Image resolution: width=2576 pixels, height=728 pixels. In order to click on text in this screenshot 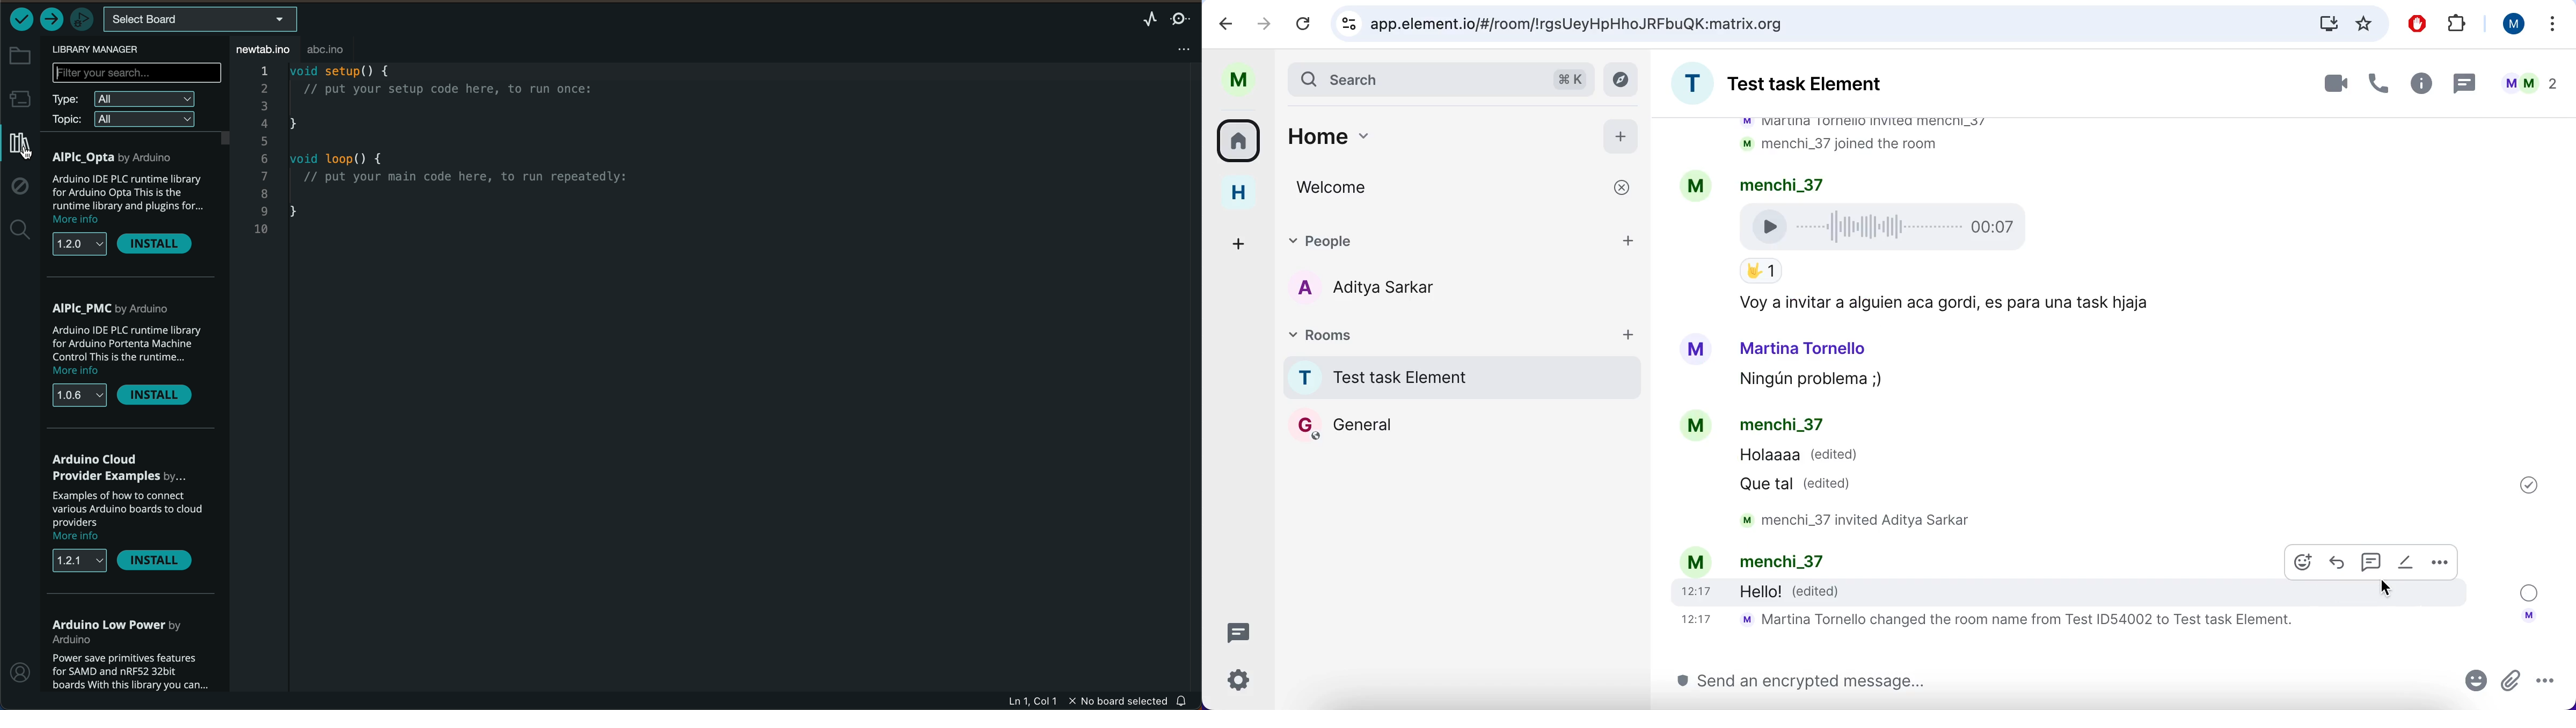, I will do `click(2012, 622)`.